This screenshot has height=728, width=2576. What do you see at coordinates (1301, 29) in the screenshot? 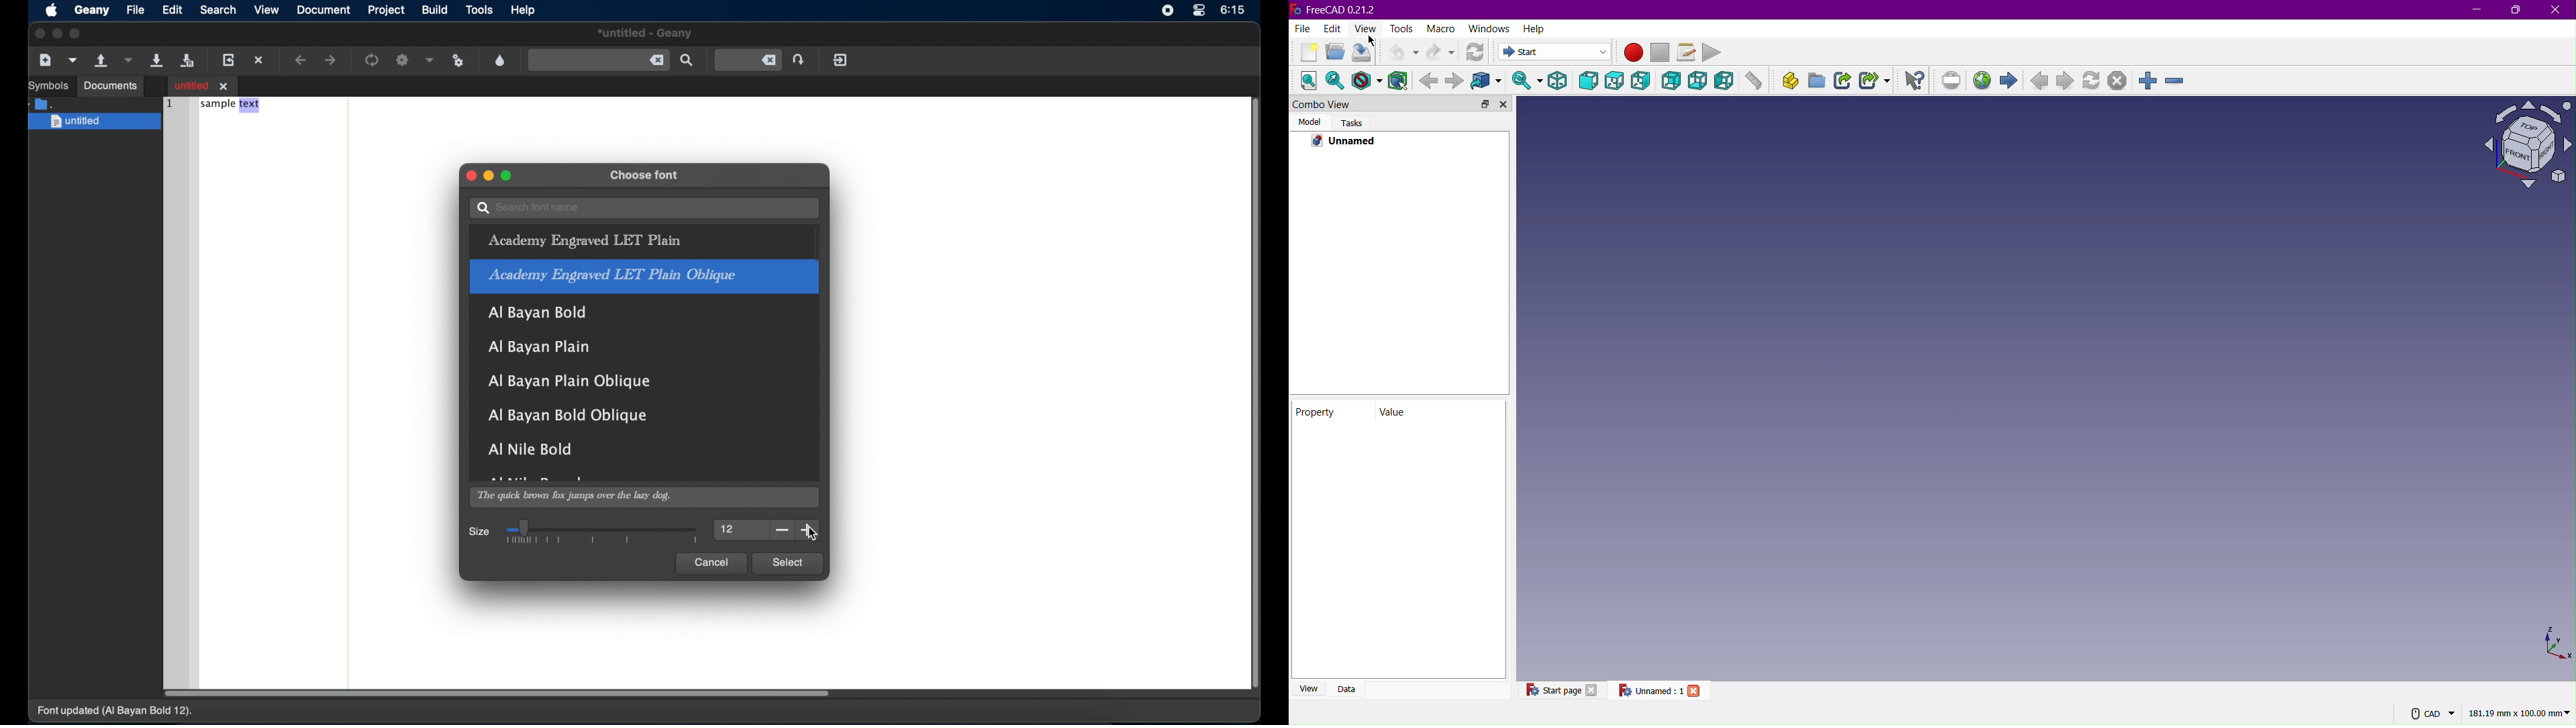
I see `File` at bounding box center [1301, 29].